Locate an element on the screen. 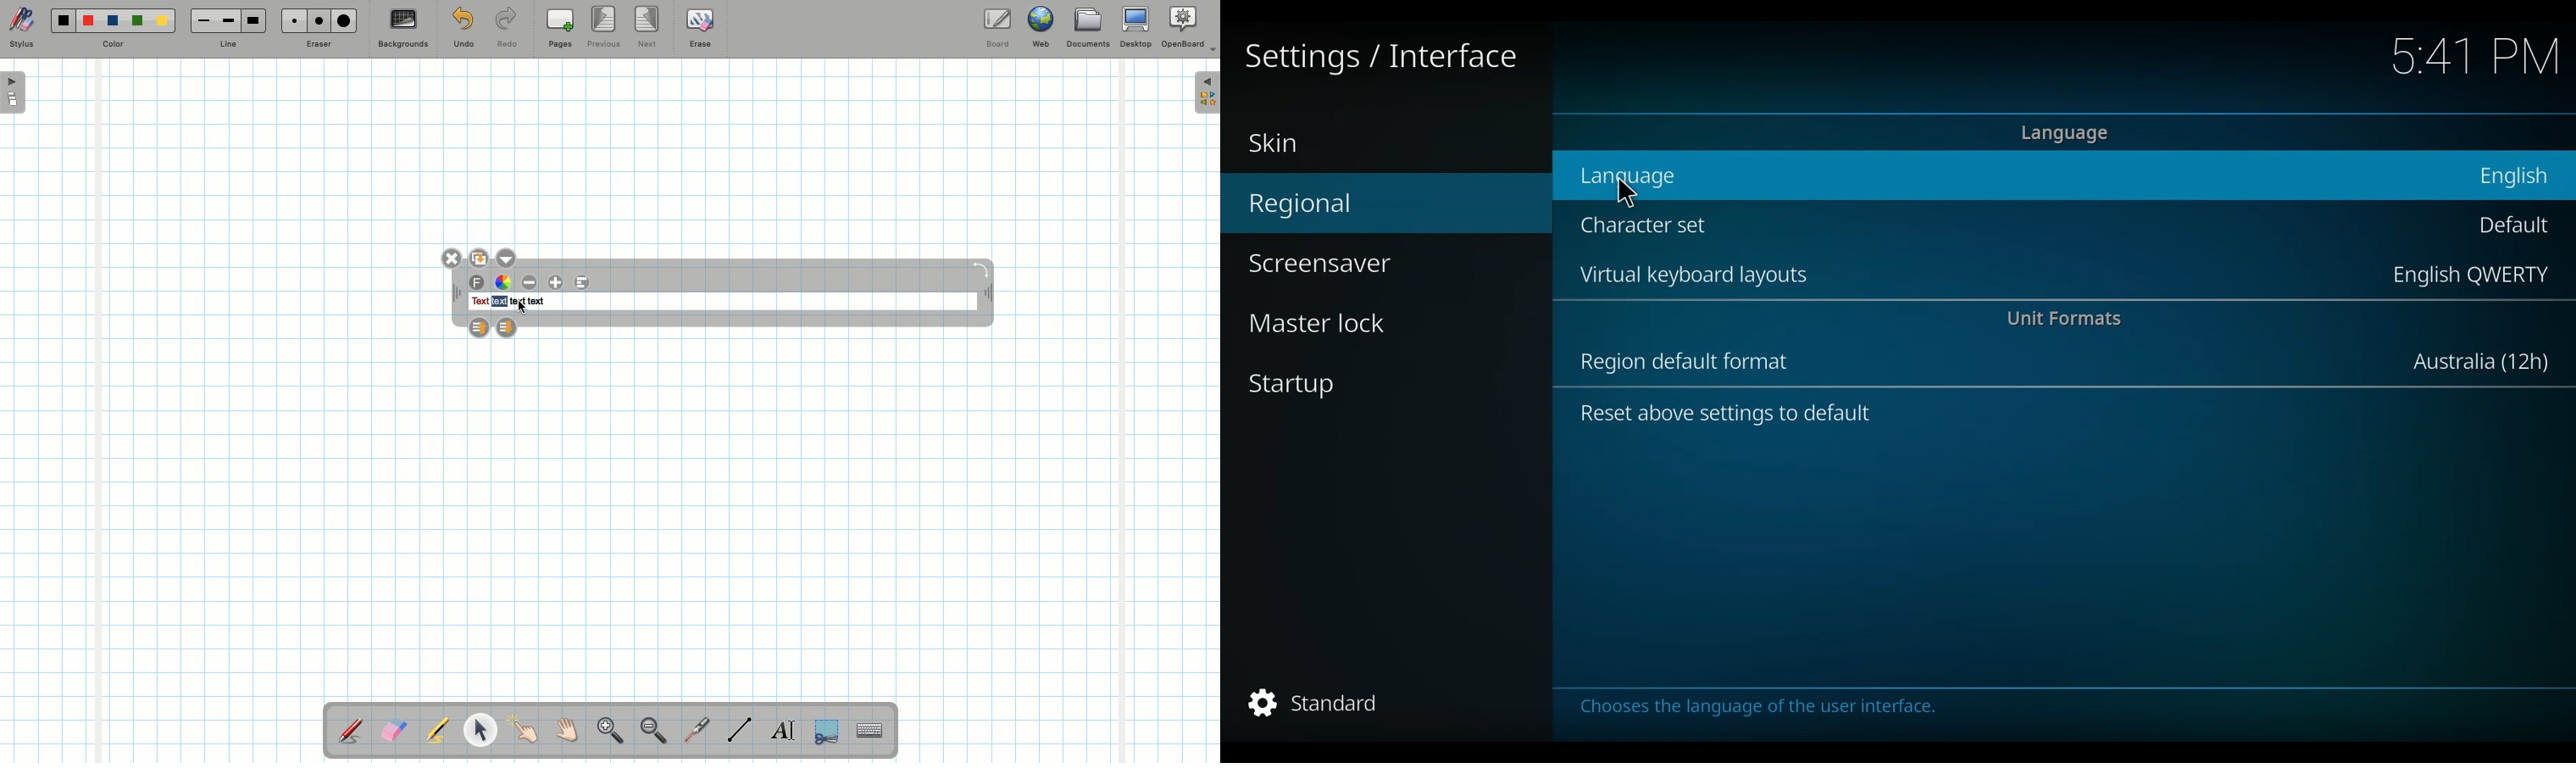 This screenshot has height=784, width=2576. Region default format Australia (12h) is located at coordinates (2053, 363).